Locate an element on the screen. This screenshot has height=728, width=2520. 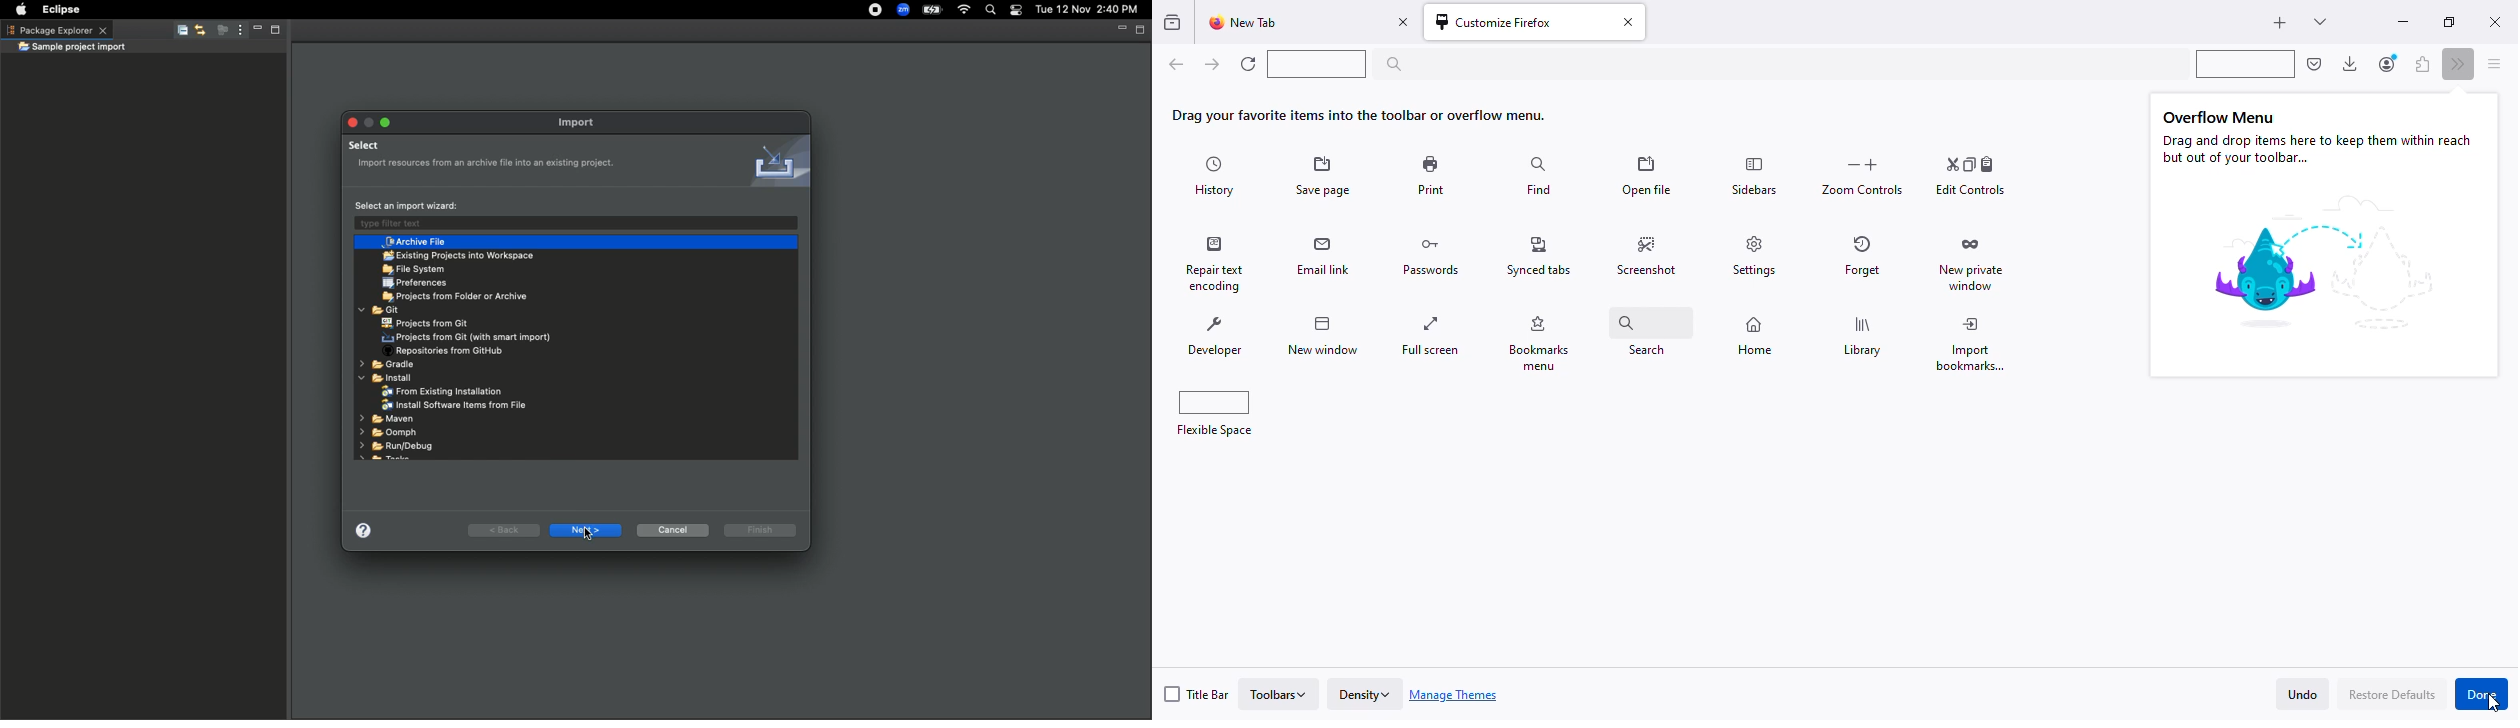
image is located at coordinates (2323, 284).